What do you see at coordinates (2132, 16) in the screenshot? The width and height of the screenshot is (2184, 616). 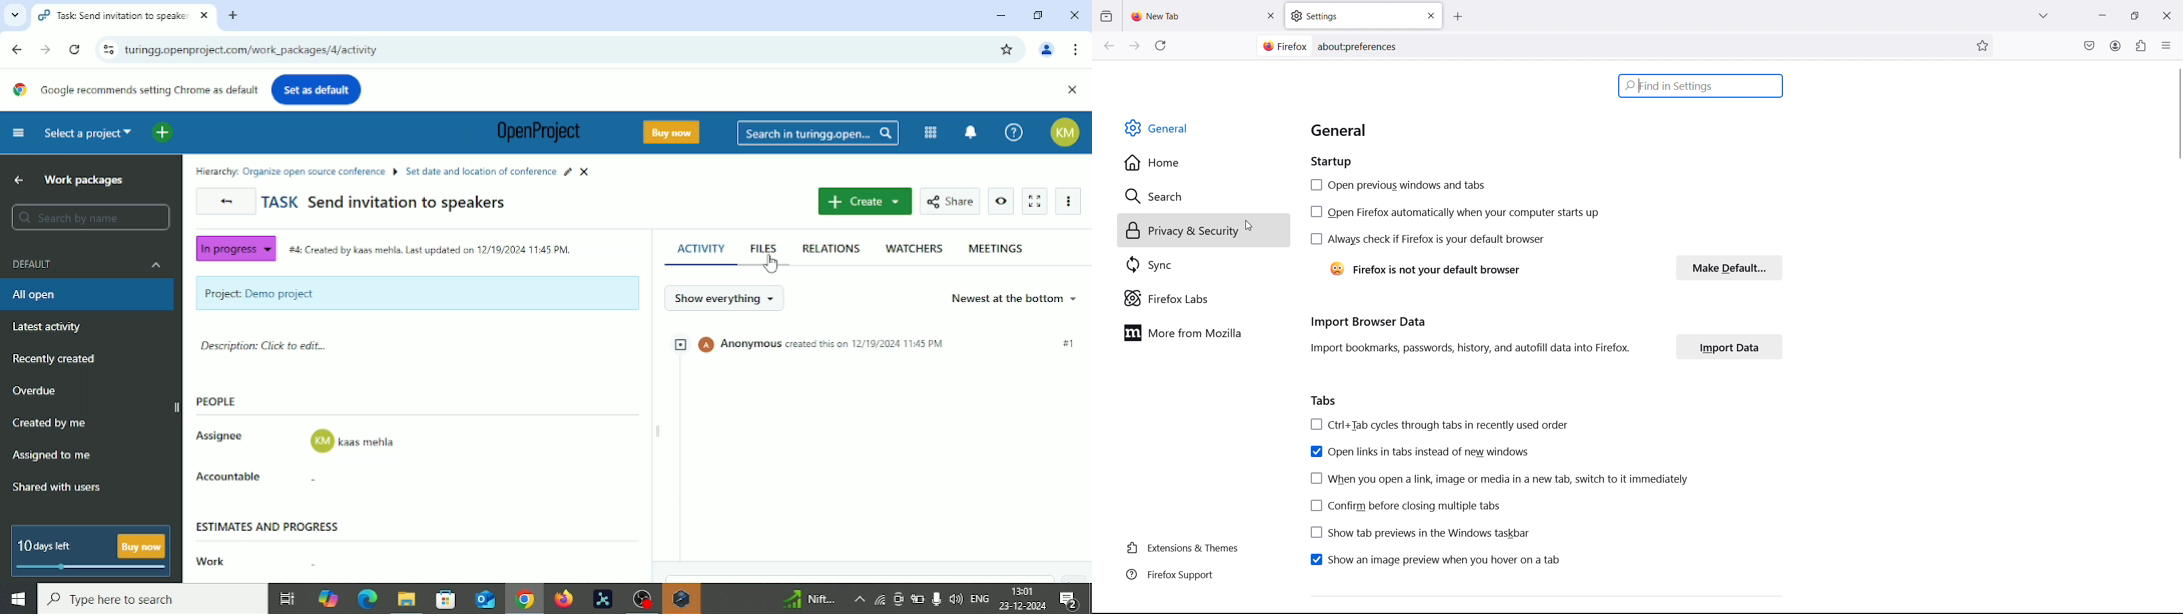 I see `maximize` at bounding box center [2132, 16].